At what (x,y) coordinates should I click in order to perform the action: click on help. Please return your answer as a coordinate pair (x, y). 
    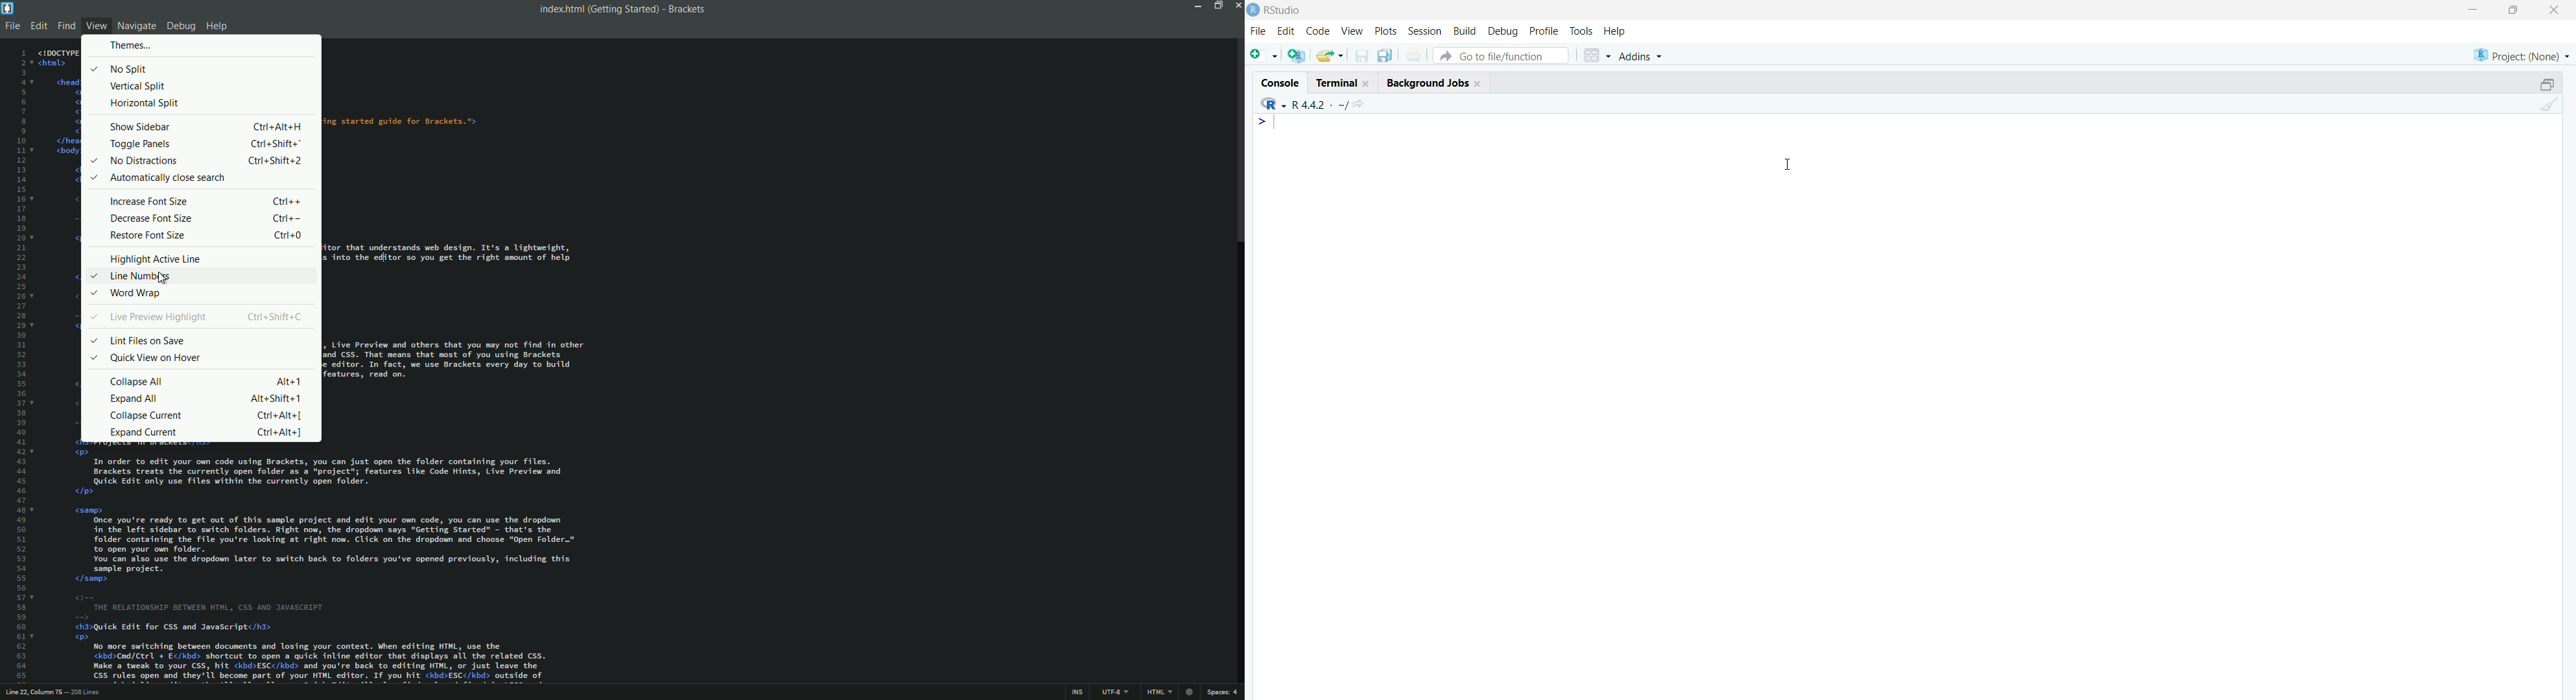
    Looking at the image, I should click on (1616, 30).